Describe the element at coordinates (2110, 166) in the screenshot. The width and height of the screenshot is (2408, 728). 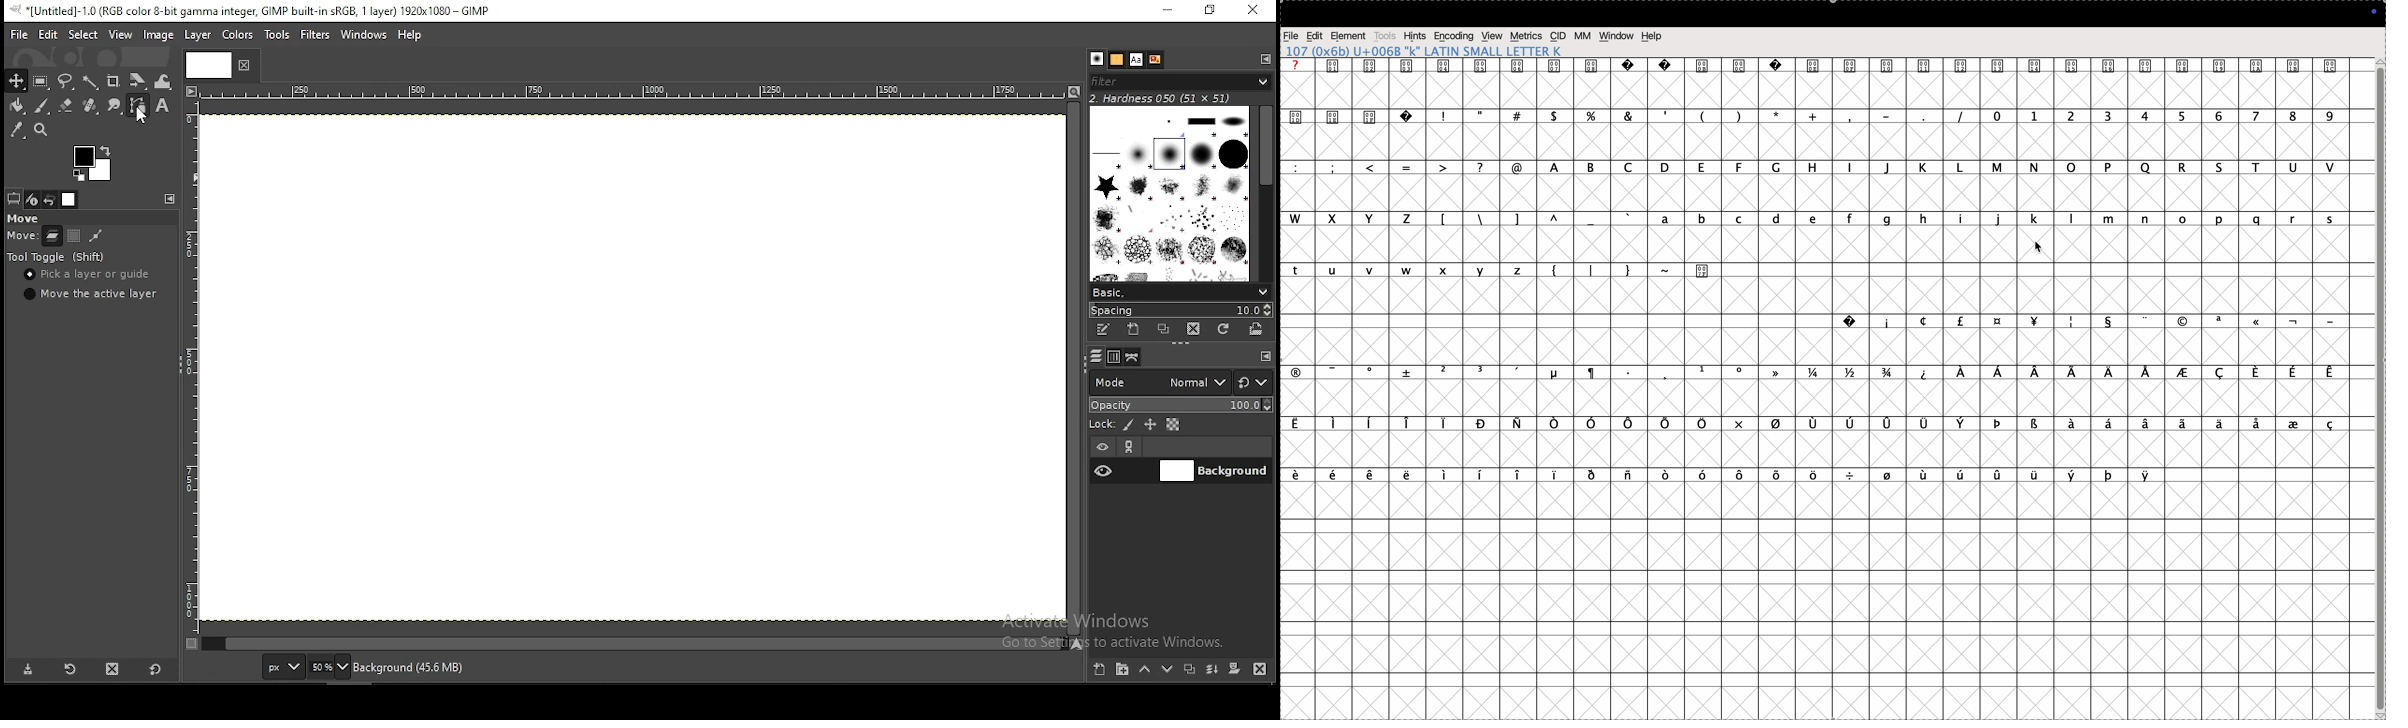
I see `p` at that location.